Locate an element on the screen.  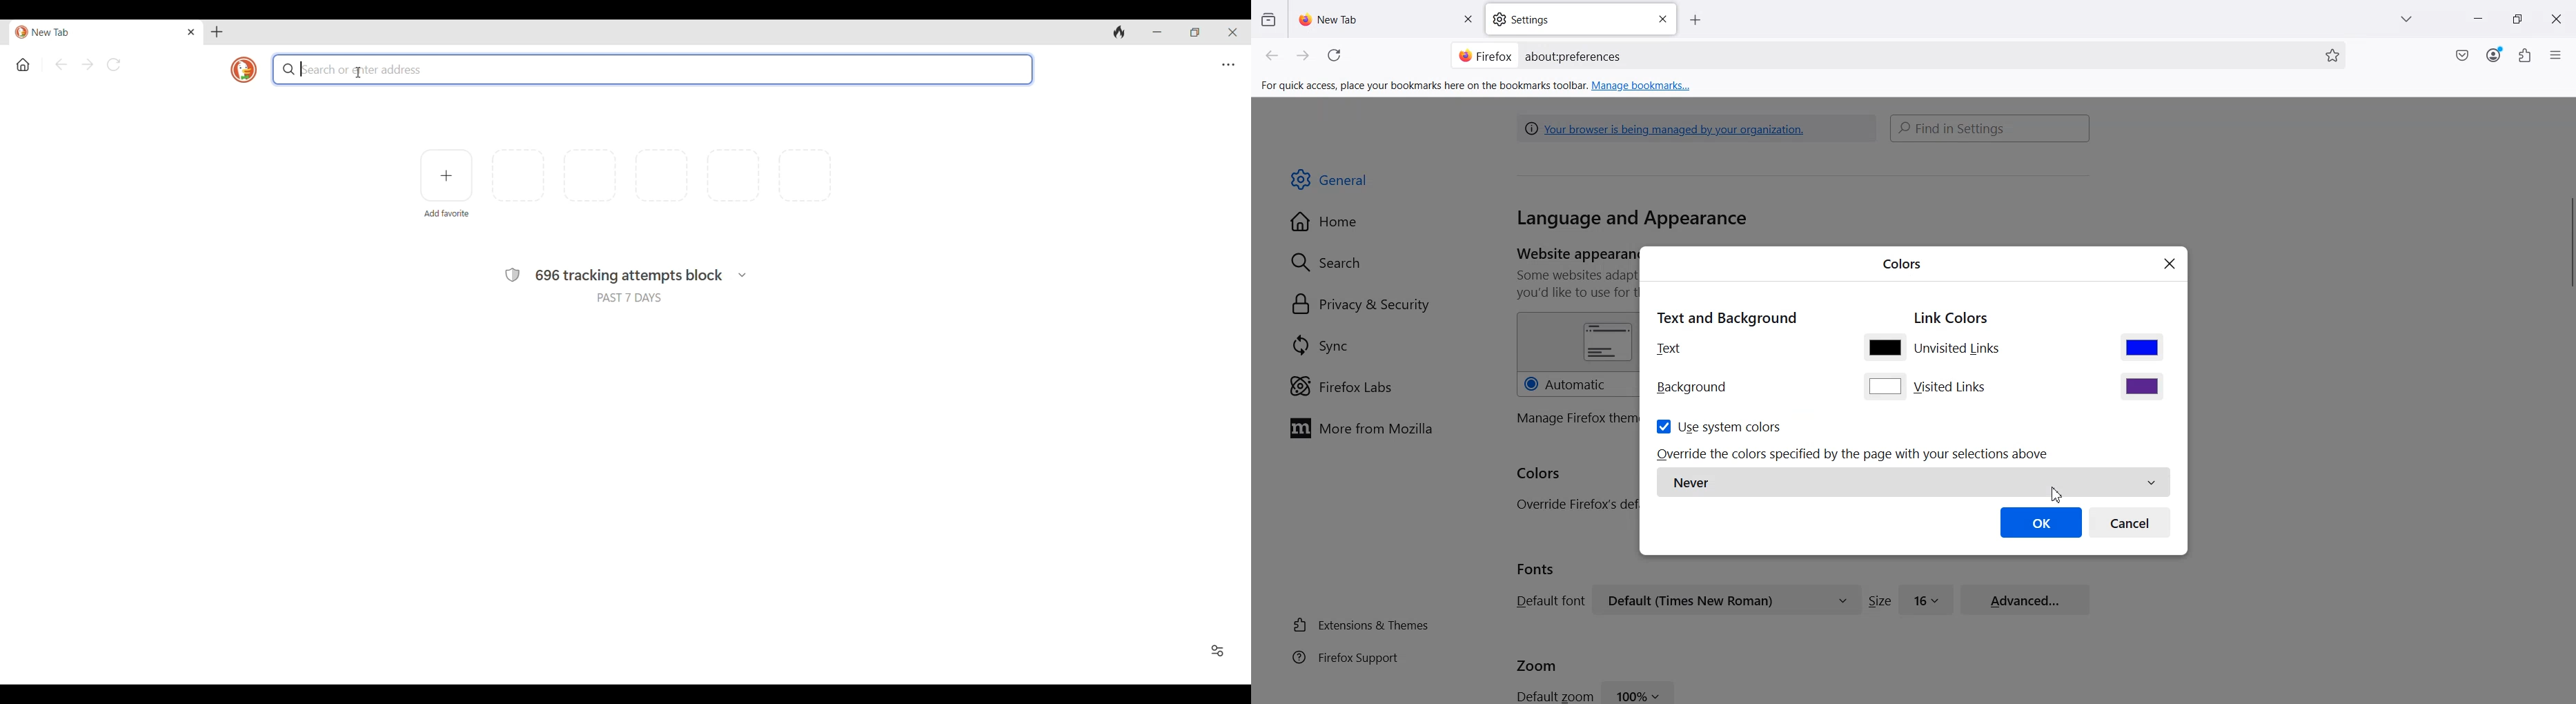
Browser logo is located at coordinates (244, 70).